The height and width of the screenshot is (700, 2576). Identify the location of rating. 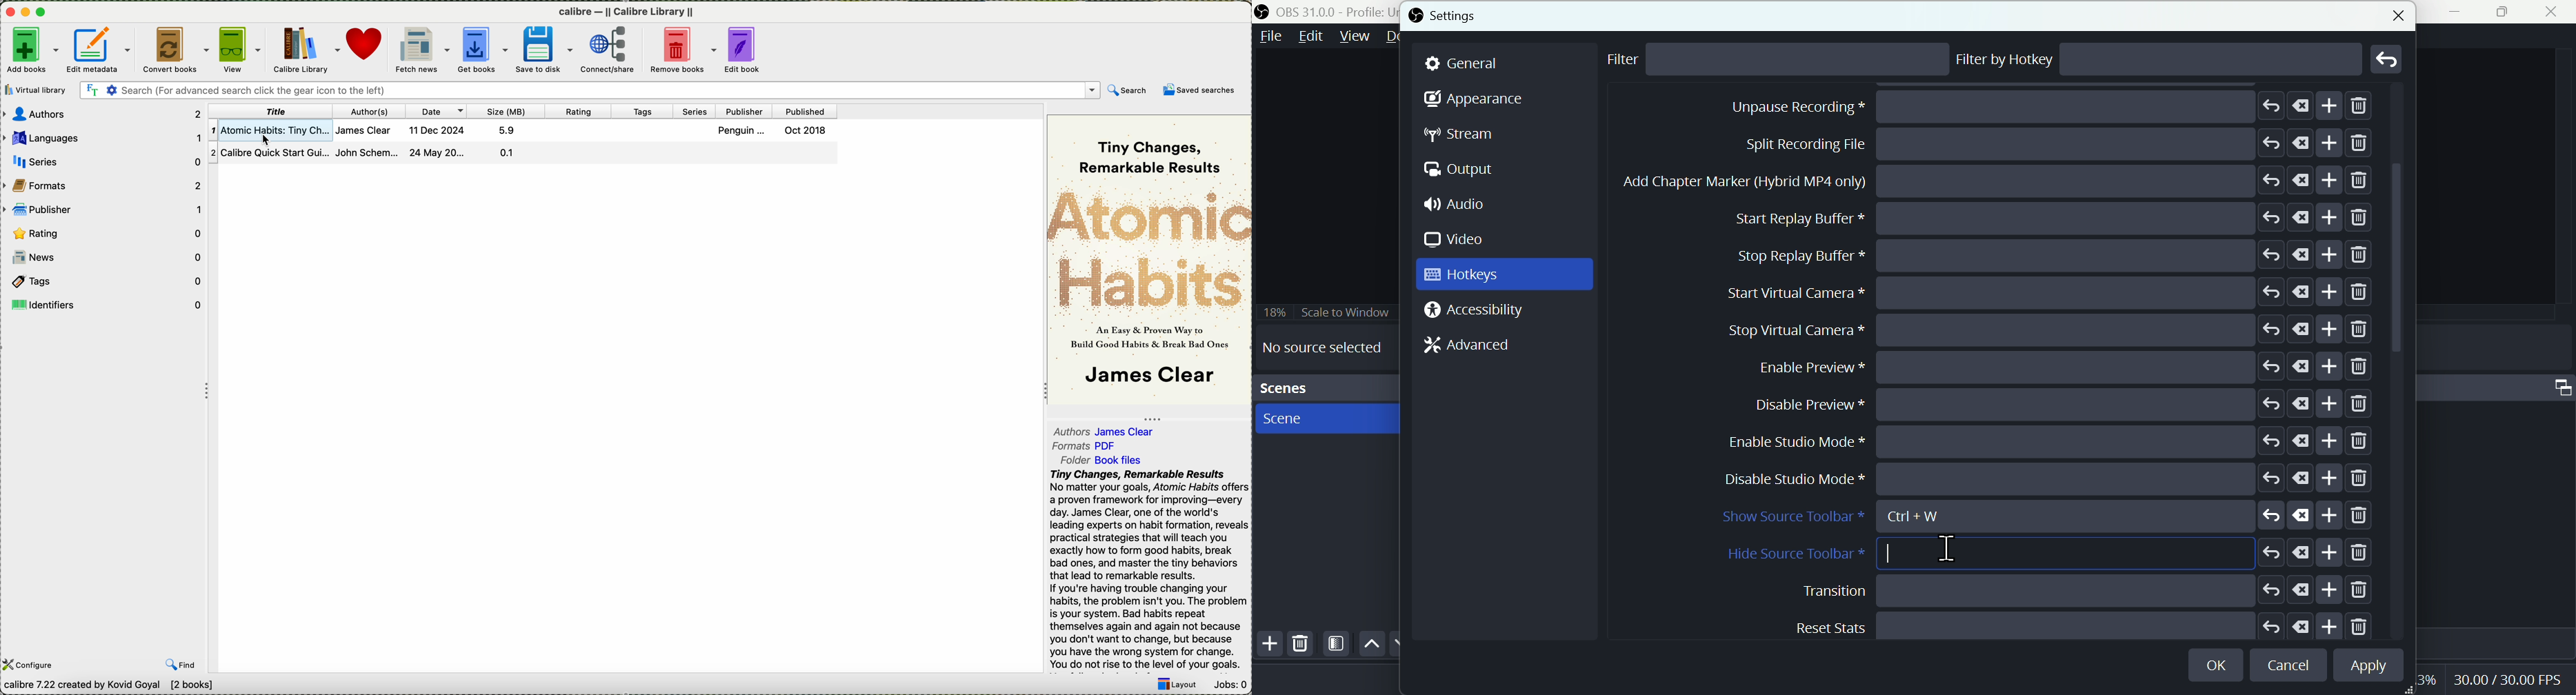
(107, 233).